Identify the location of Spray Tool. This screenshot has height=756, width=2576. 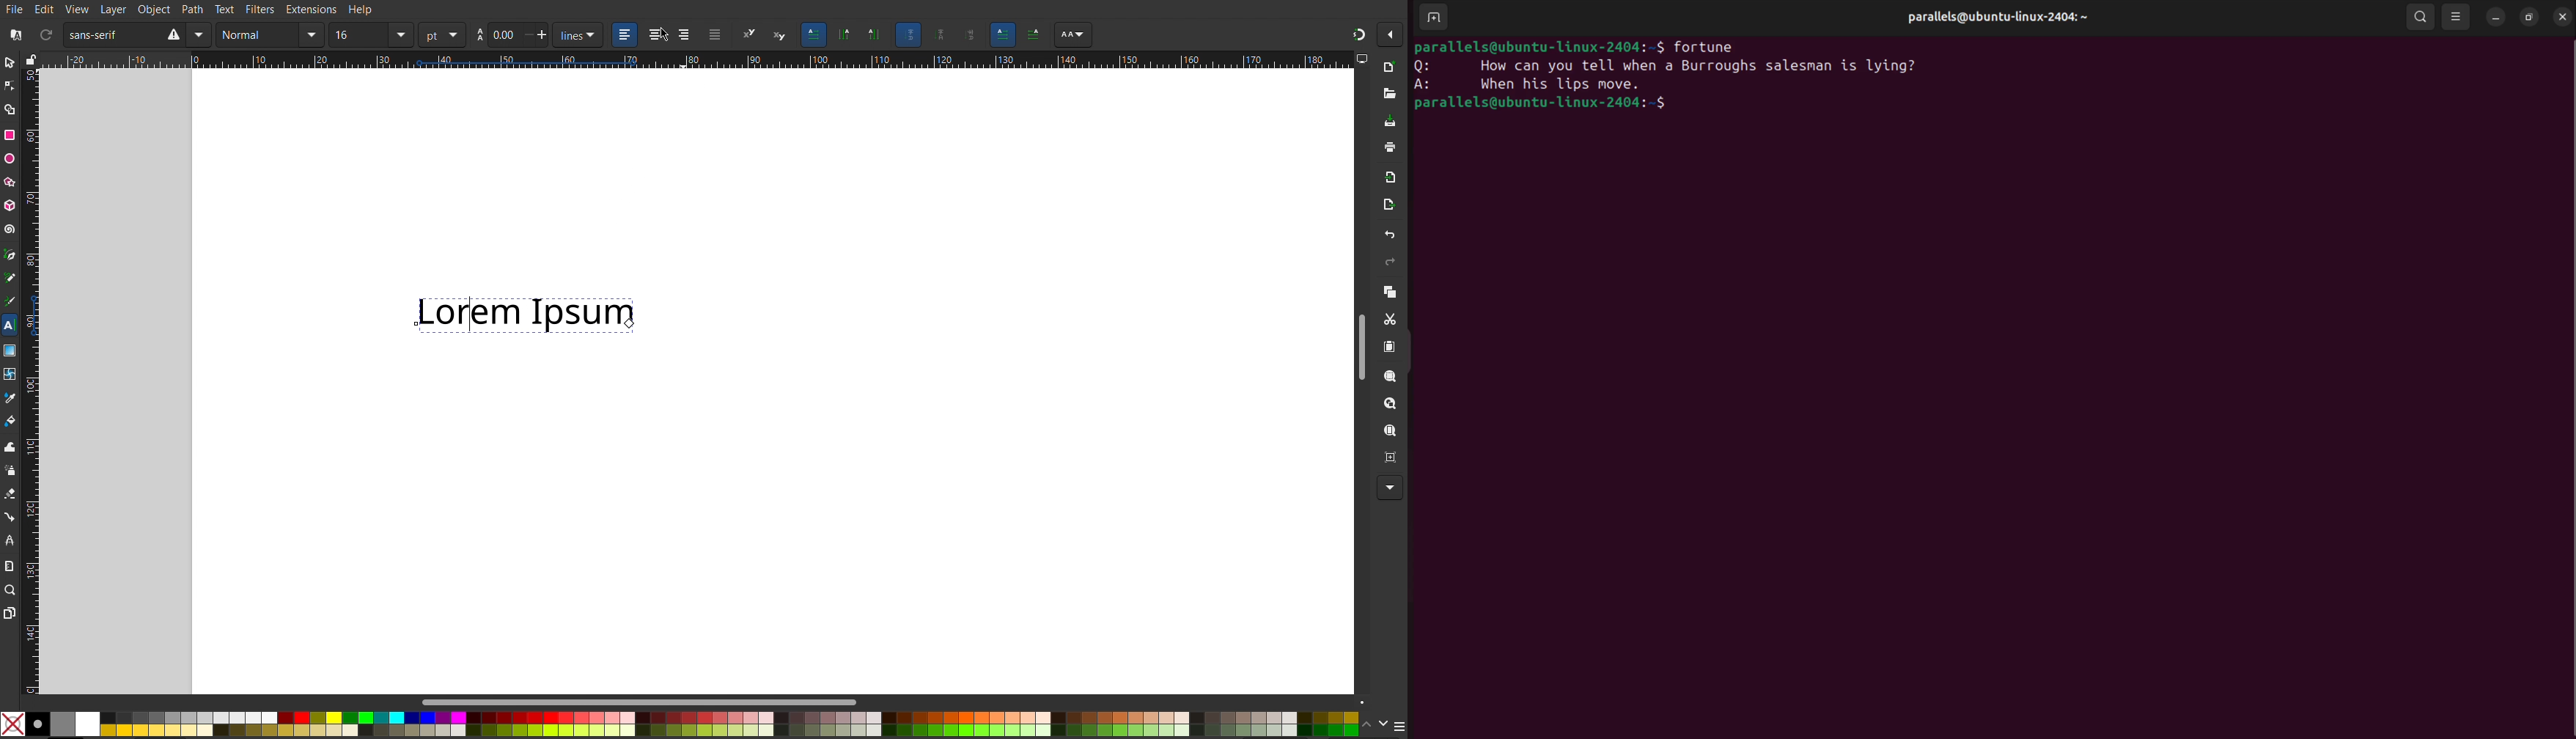
(12, 473).